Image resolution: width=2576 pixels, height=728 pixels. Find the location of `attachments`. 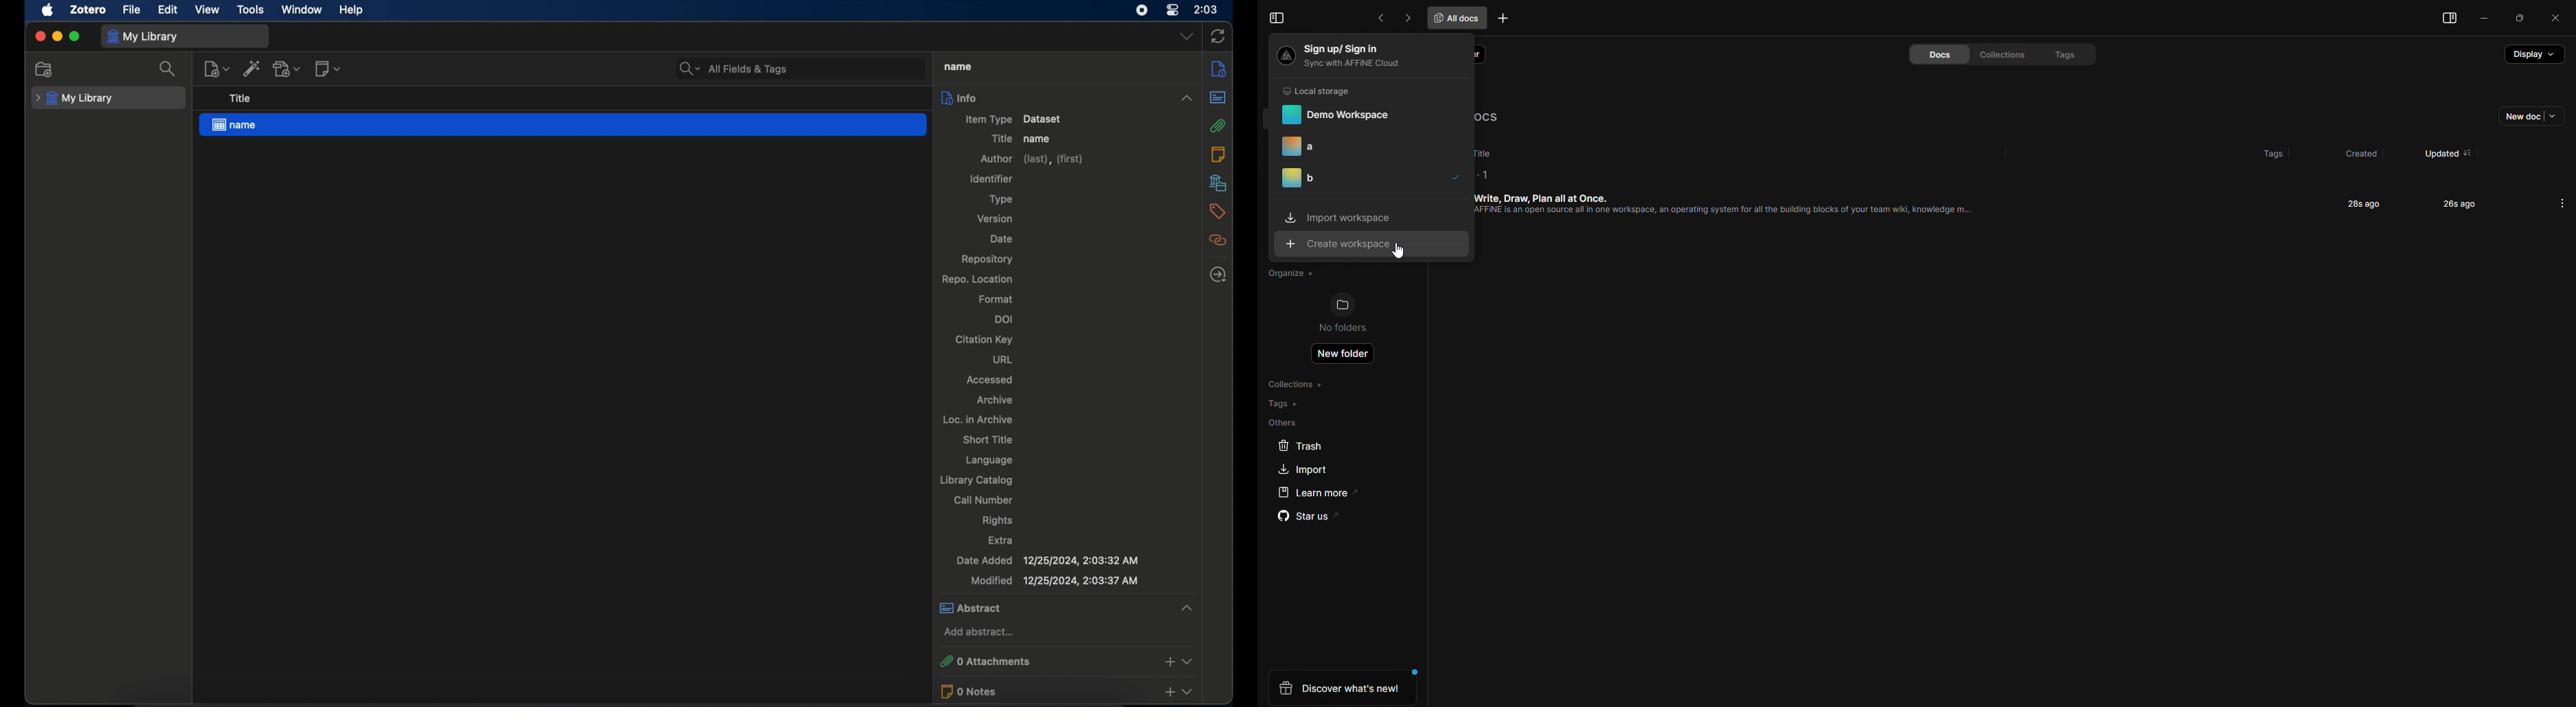

attachments is located at coordinates (1219, 126).